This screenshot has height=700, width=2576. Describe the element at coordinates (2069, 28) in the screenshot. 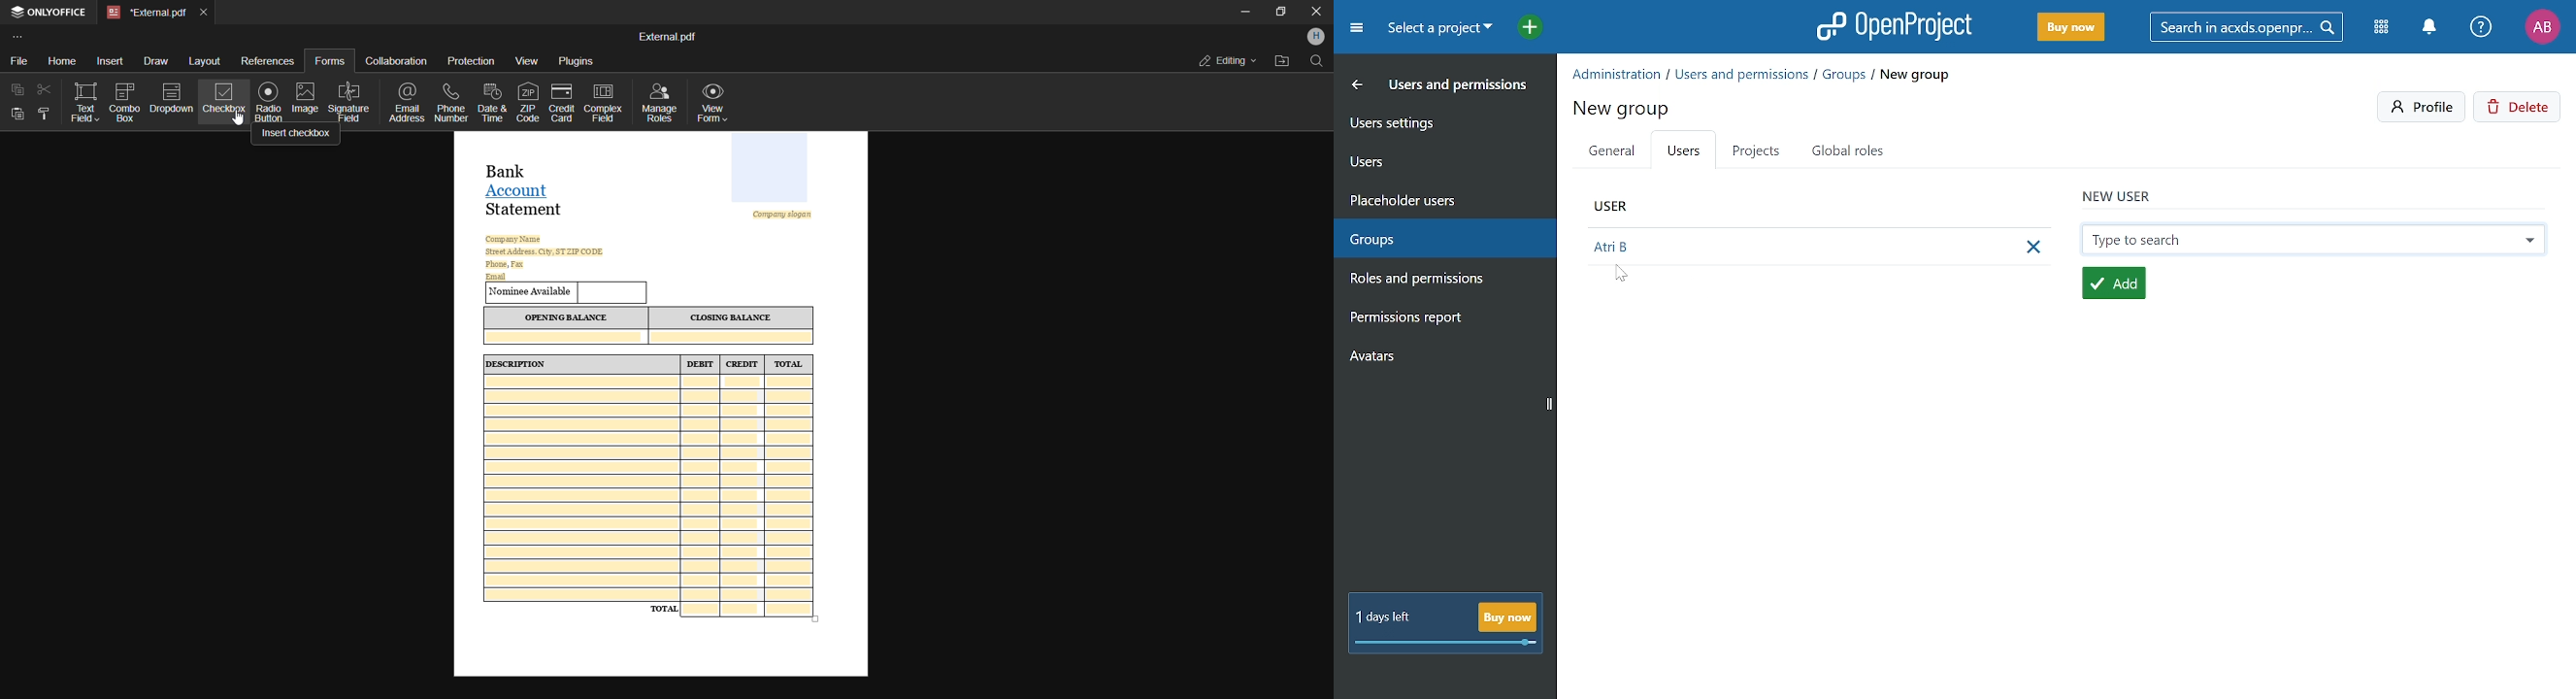

I see `Buy now` at that location.